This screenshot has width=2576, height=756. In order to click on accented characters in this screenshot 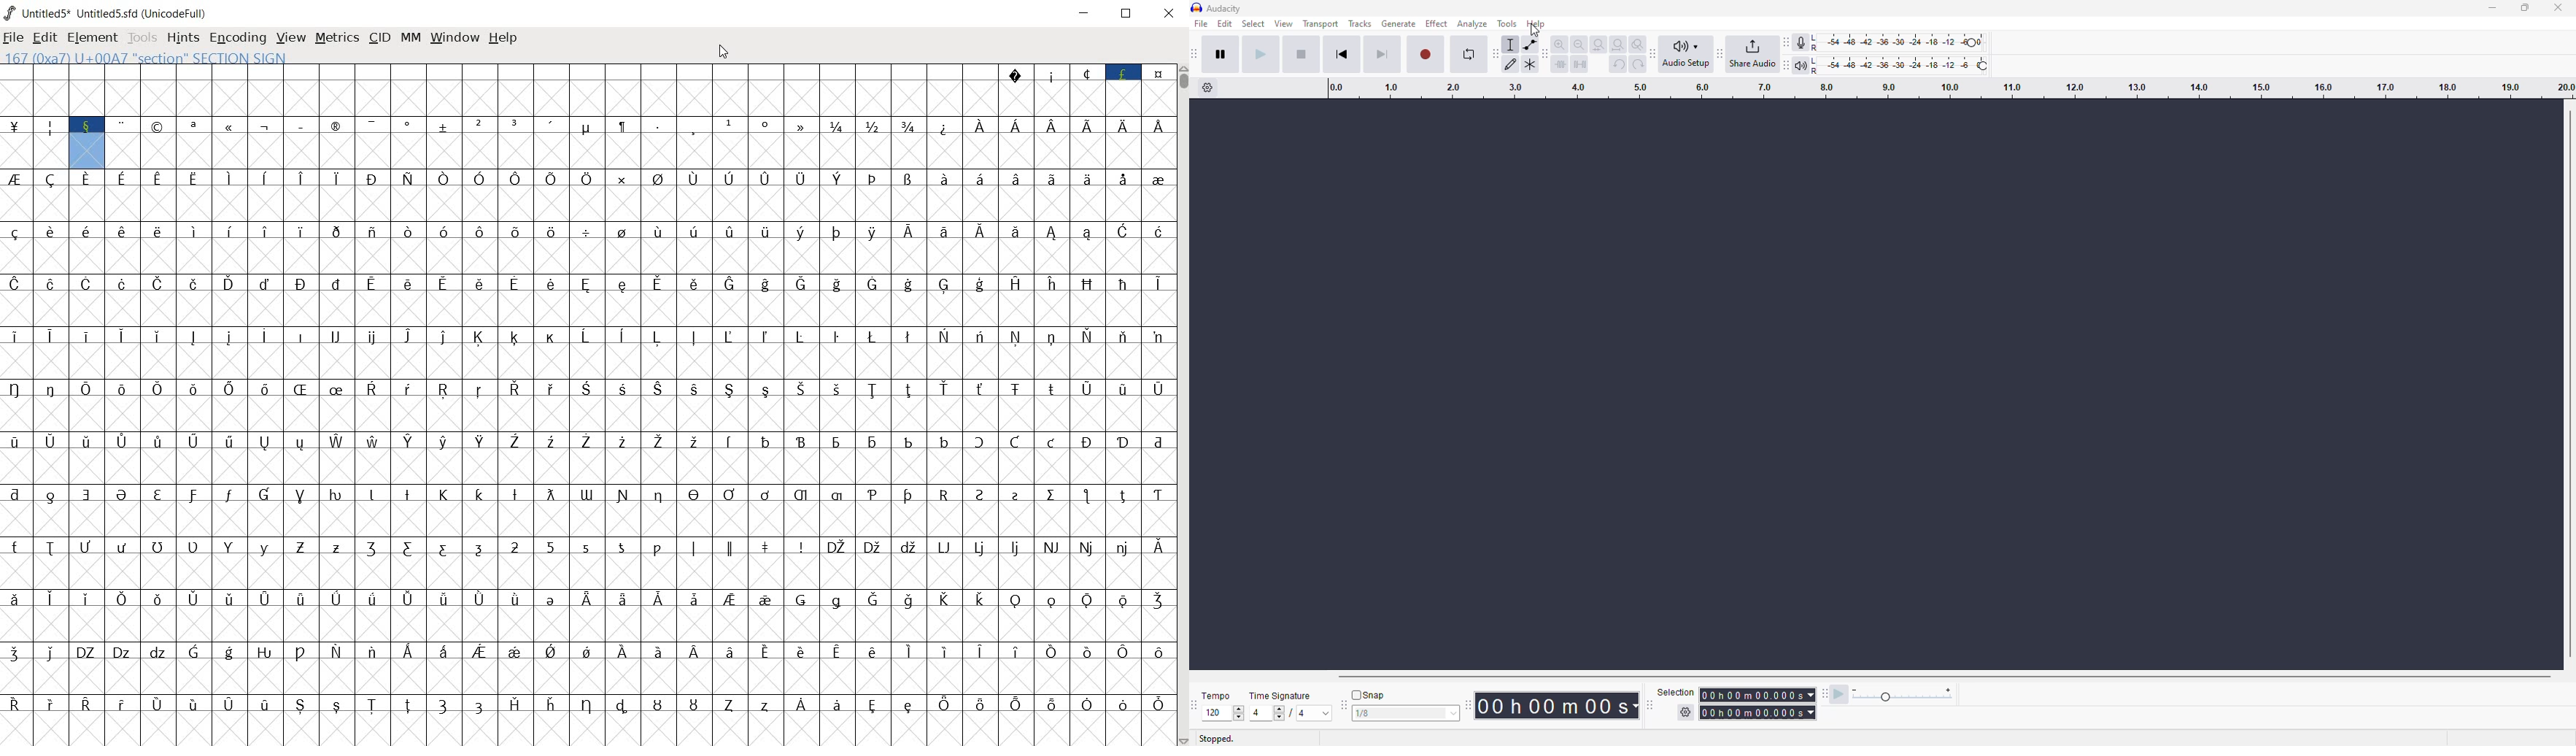, I will do `click(908, 196)`.